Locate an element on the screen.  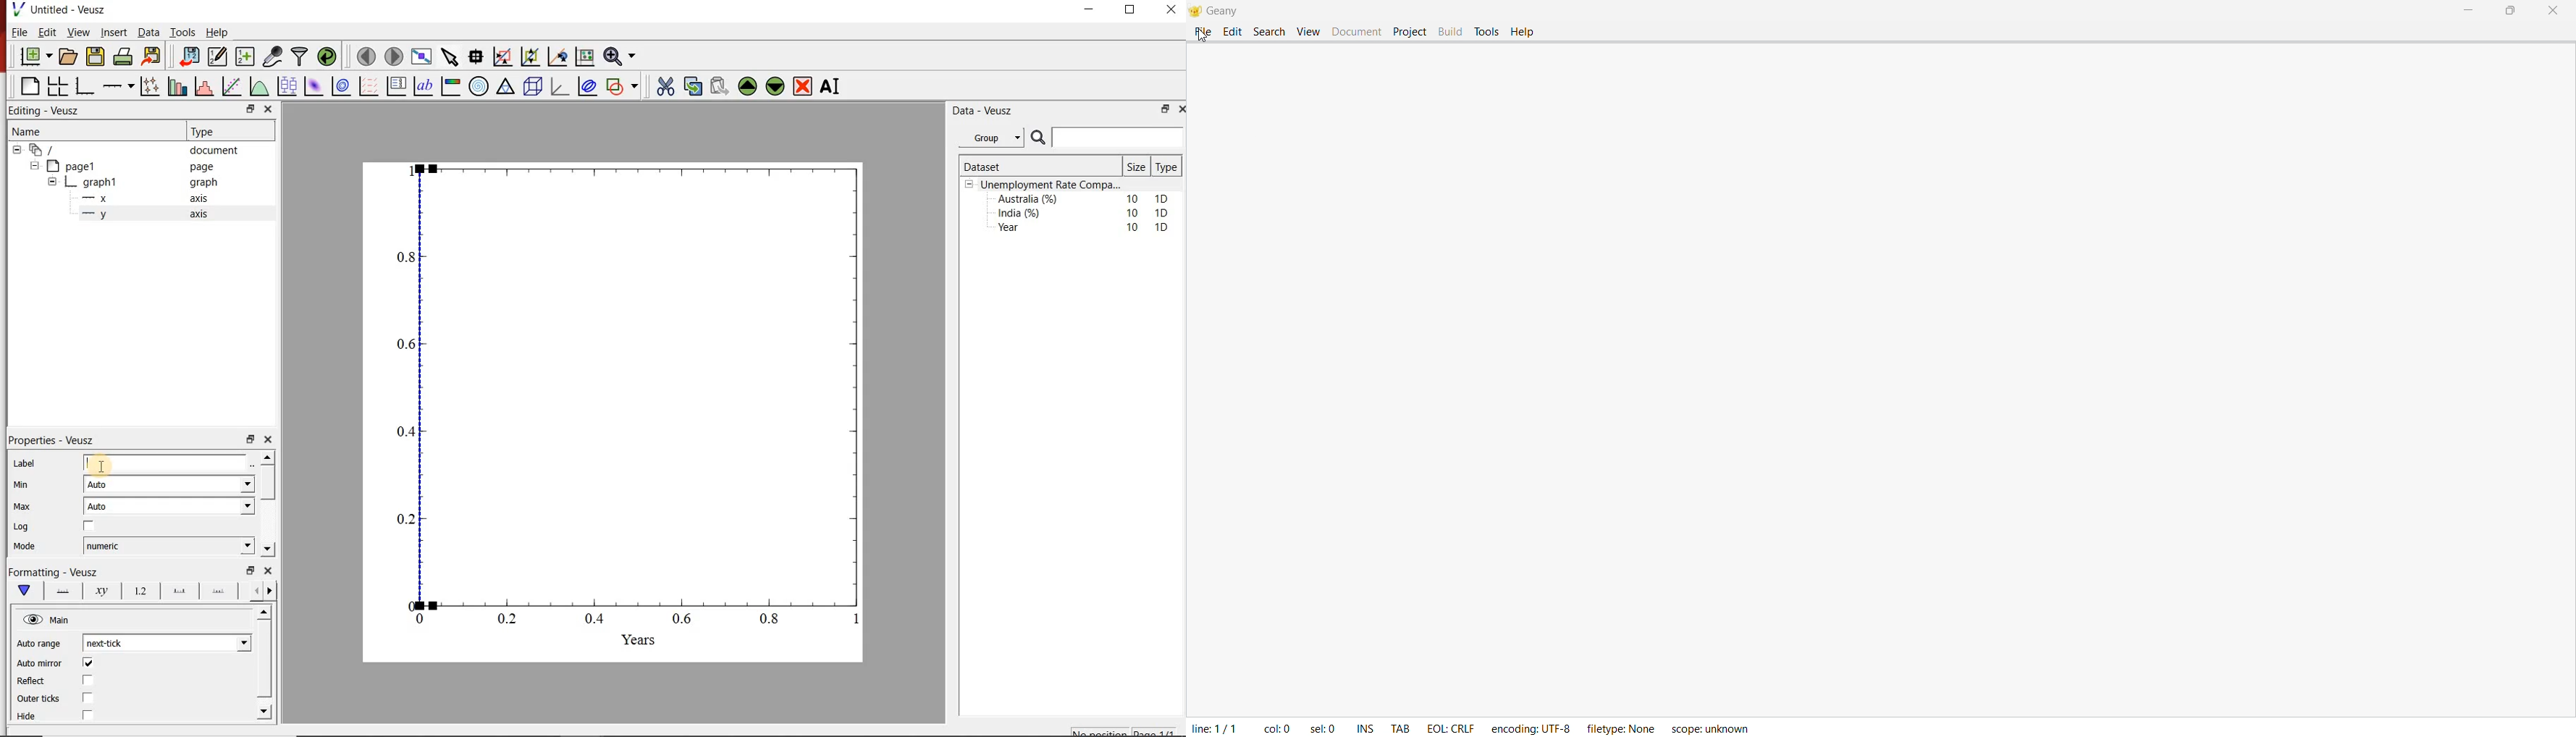
Editing - Veusz is located at coordinates (47, 109).